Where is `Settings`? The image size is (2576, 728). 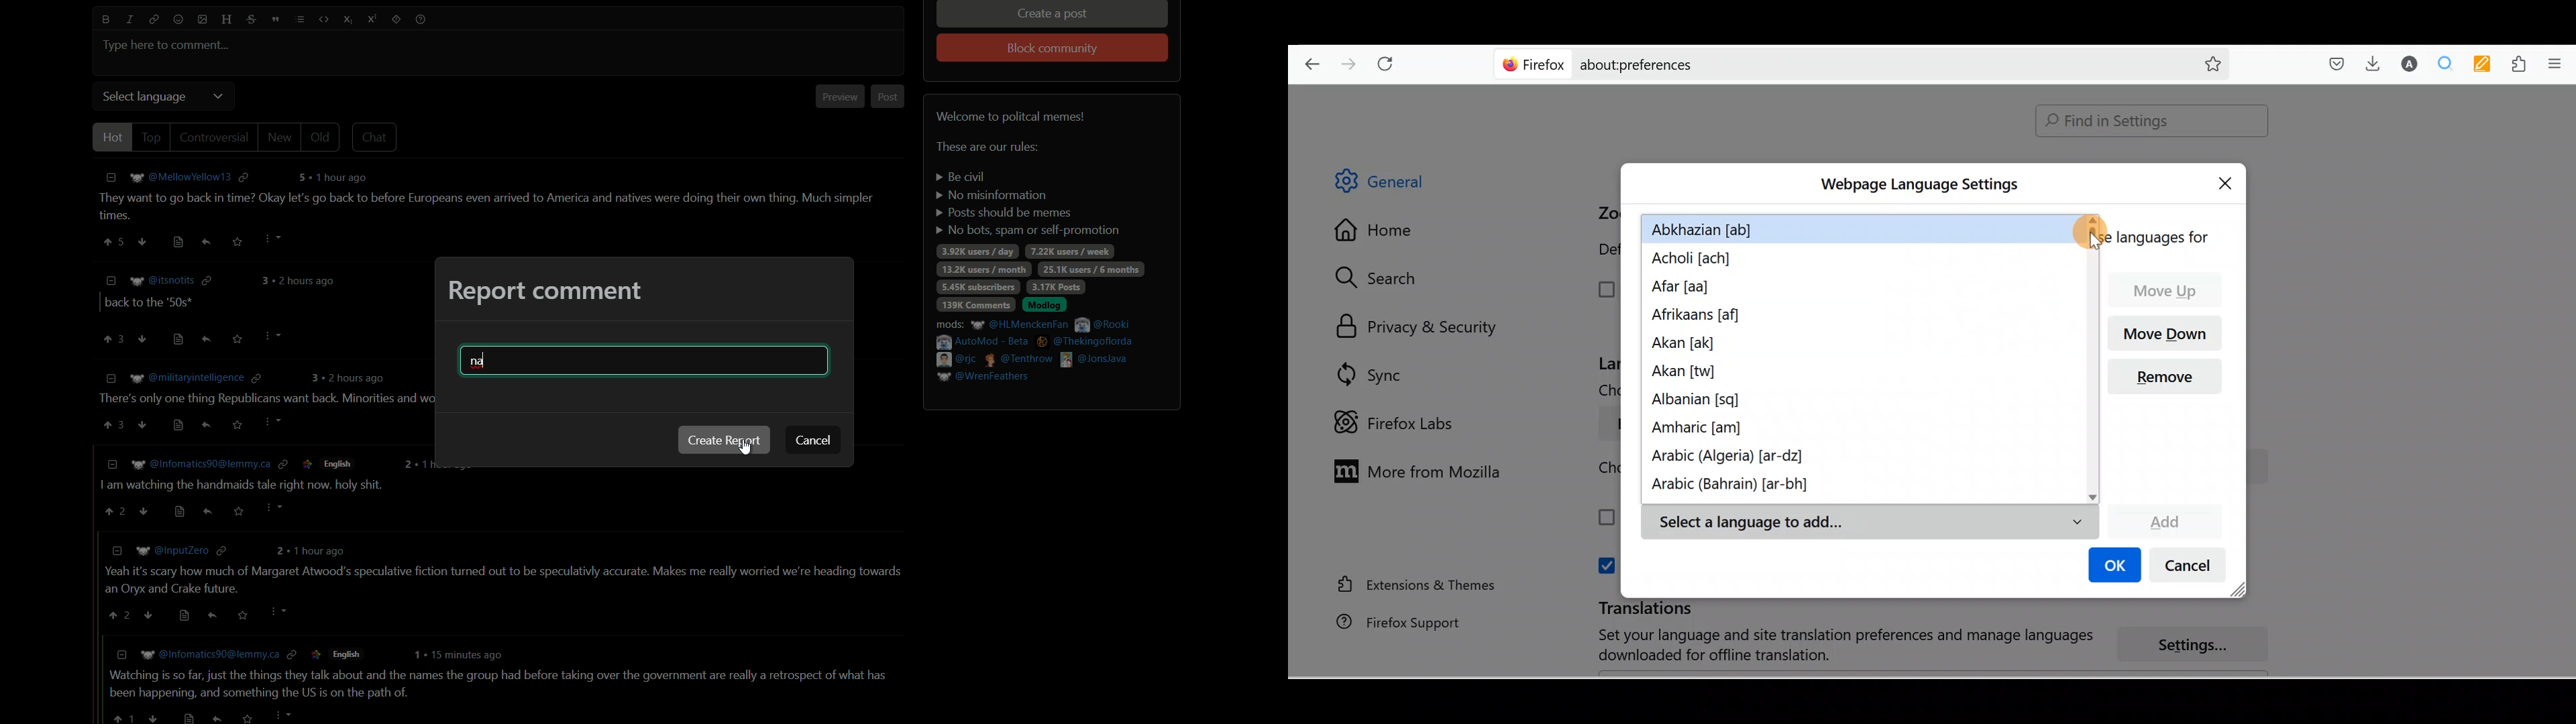 Settings is located at coordinates (2200, 646).